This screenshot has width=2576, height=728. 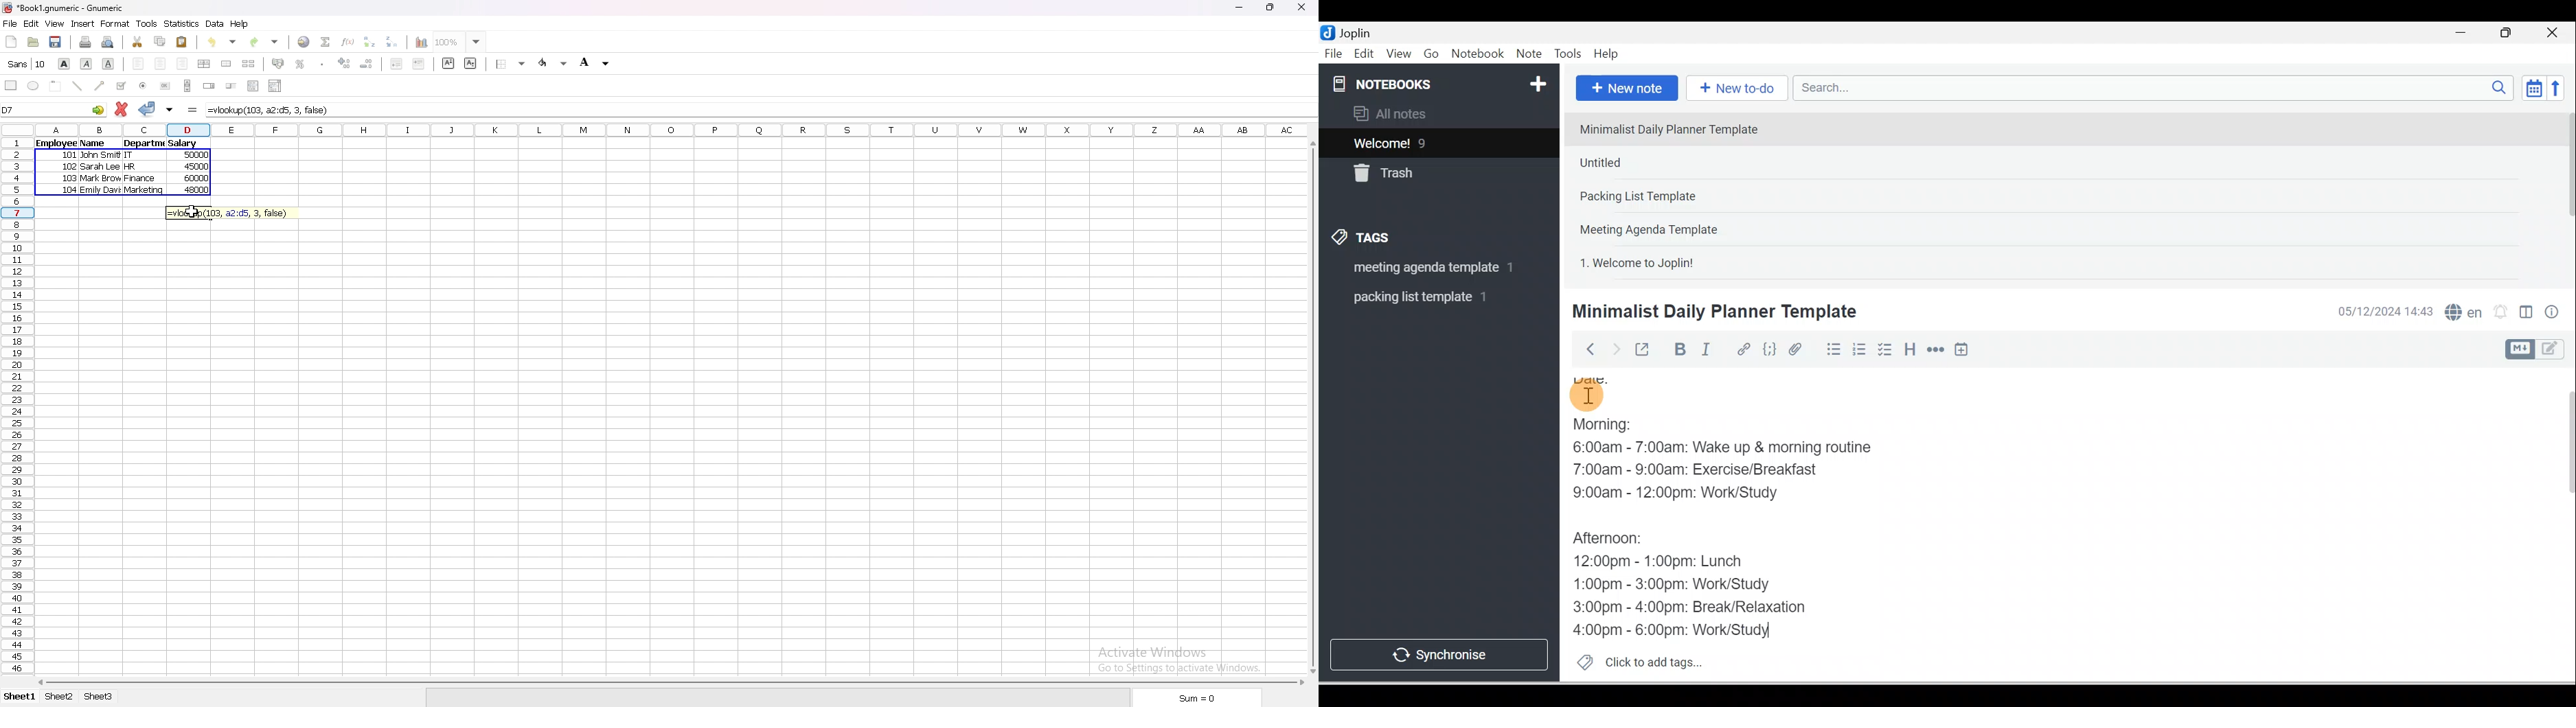 I want to click on Horizontal rule, so click(x=1937, y=350).